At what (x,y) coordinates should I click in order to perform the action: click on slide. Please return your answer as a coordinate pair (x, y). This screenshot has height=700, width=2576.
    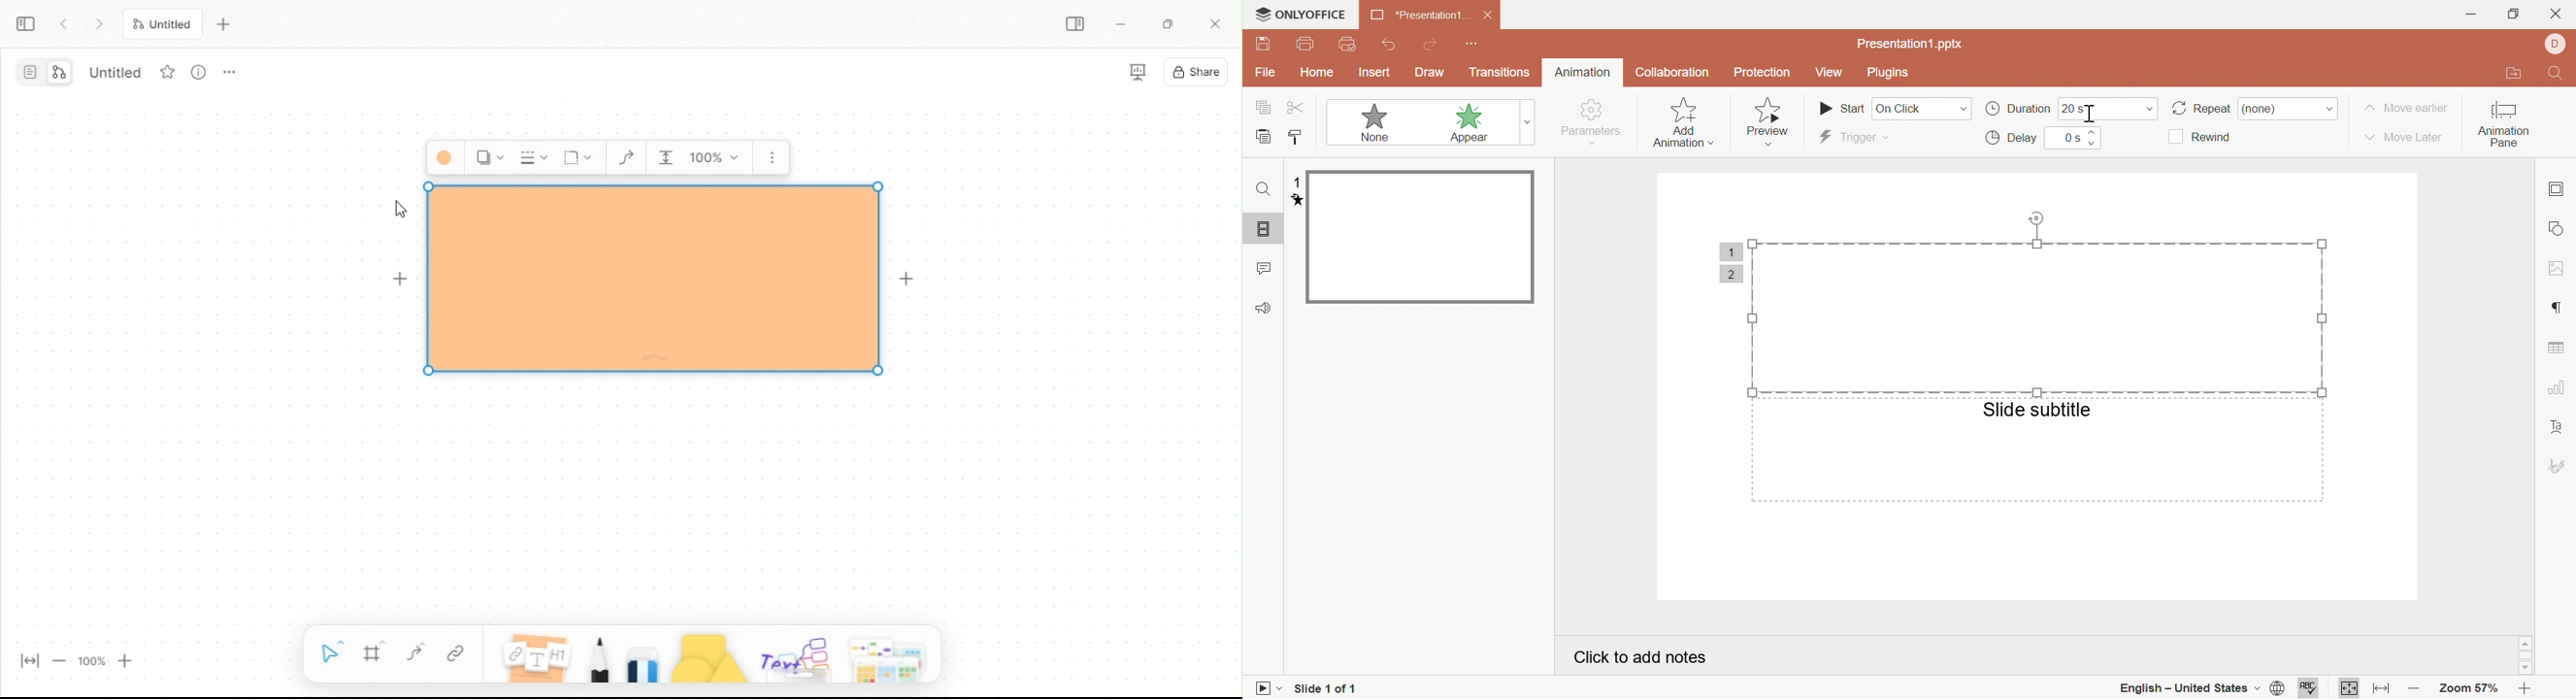
    Looking at the image, I should click on (1265, 230).